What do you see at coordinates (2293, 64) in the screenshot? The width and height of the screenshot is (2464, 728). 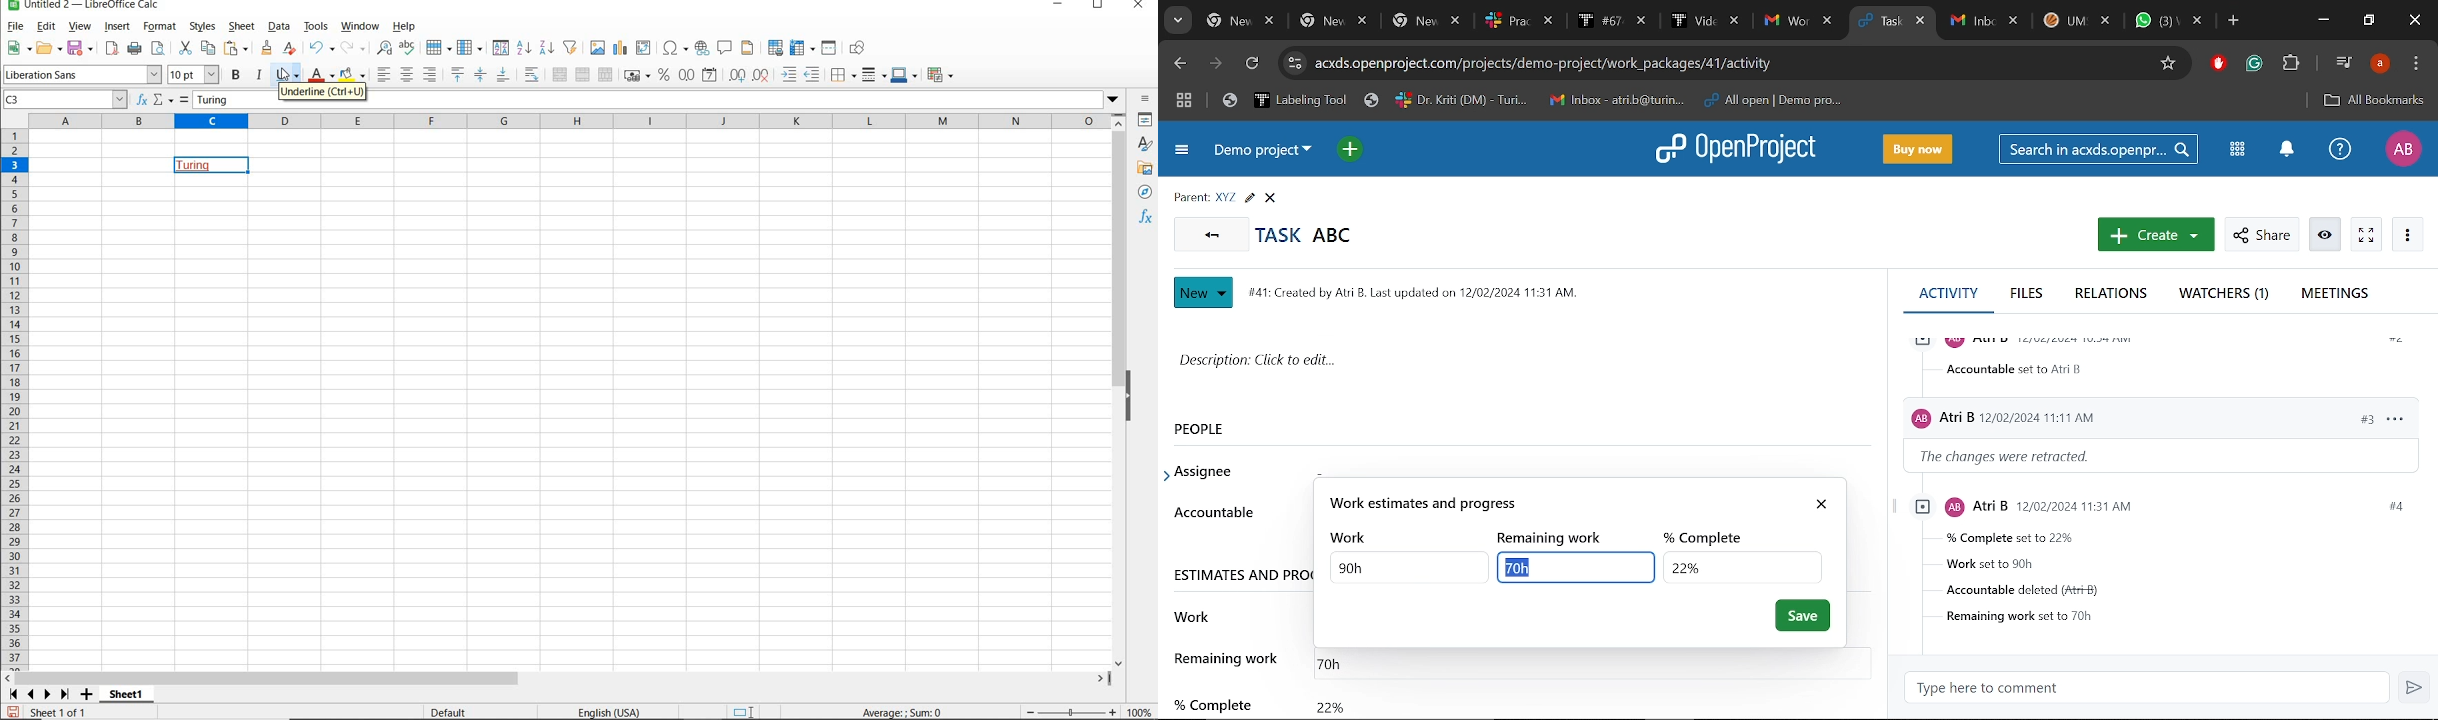 I see `Extensions` at bounding box center [2293, 64].